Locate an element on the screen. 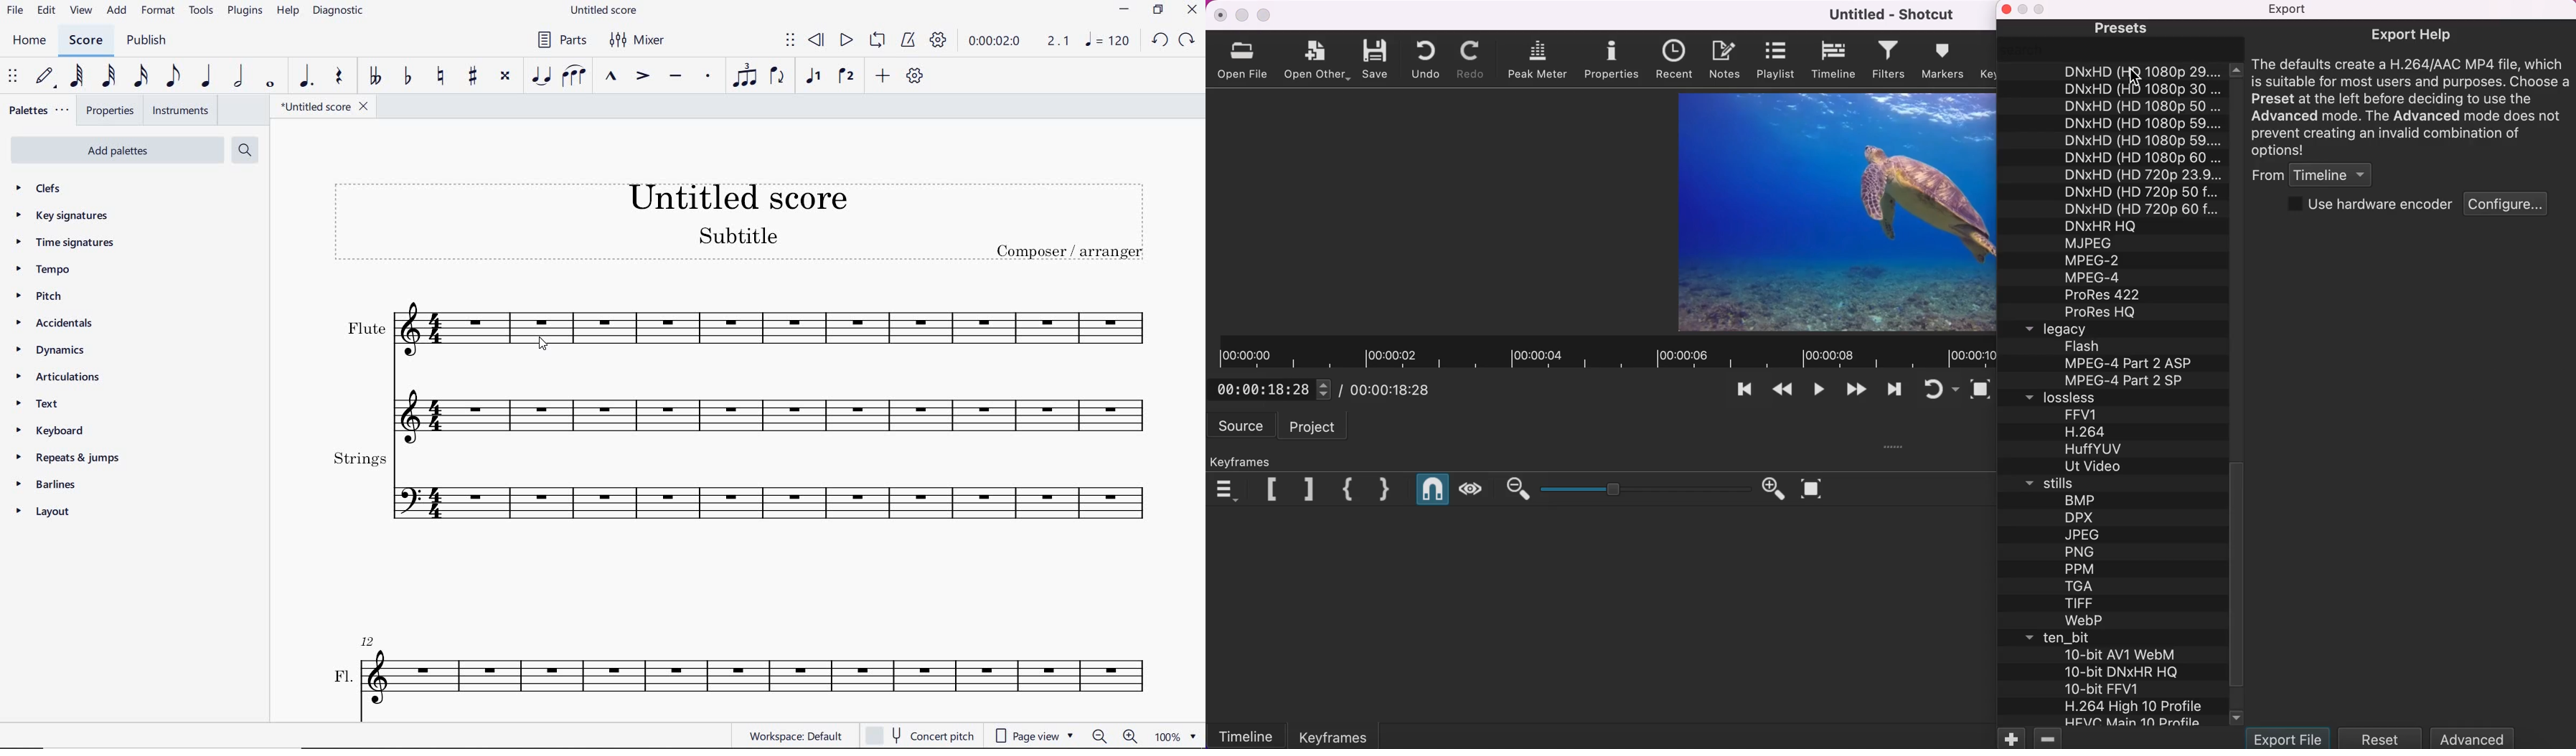 The width and height of the screenshot is (2576, 756). add palettes is located at coordinates (116, 150).